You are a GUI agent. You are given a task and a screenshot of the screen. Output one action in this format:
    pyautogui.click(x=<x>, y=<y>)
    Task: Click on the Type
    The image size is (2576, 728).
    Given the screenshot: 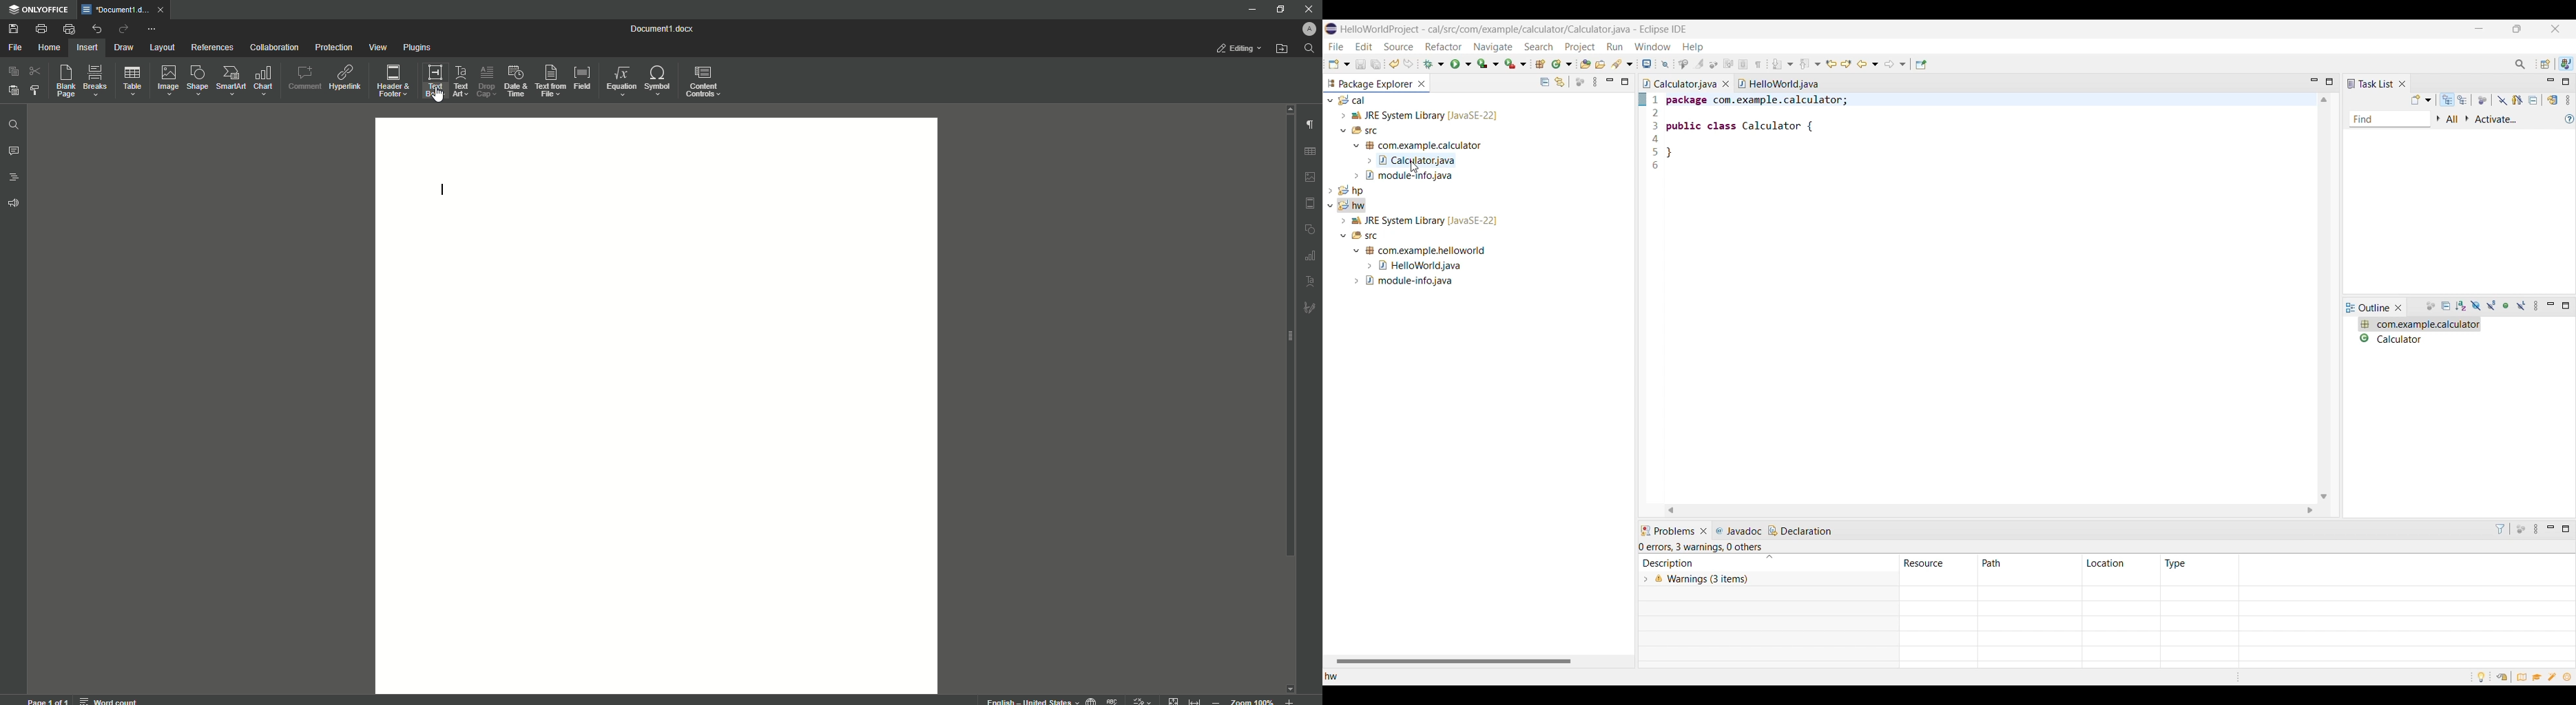 What is the action you would take?
    pyautogui.click(x=2177, y=563)
    